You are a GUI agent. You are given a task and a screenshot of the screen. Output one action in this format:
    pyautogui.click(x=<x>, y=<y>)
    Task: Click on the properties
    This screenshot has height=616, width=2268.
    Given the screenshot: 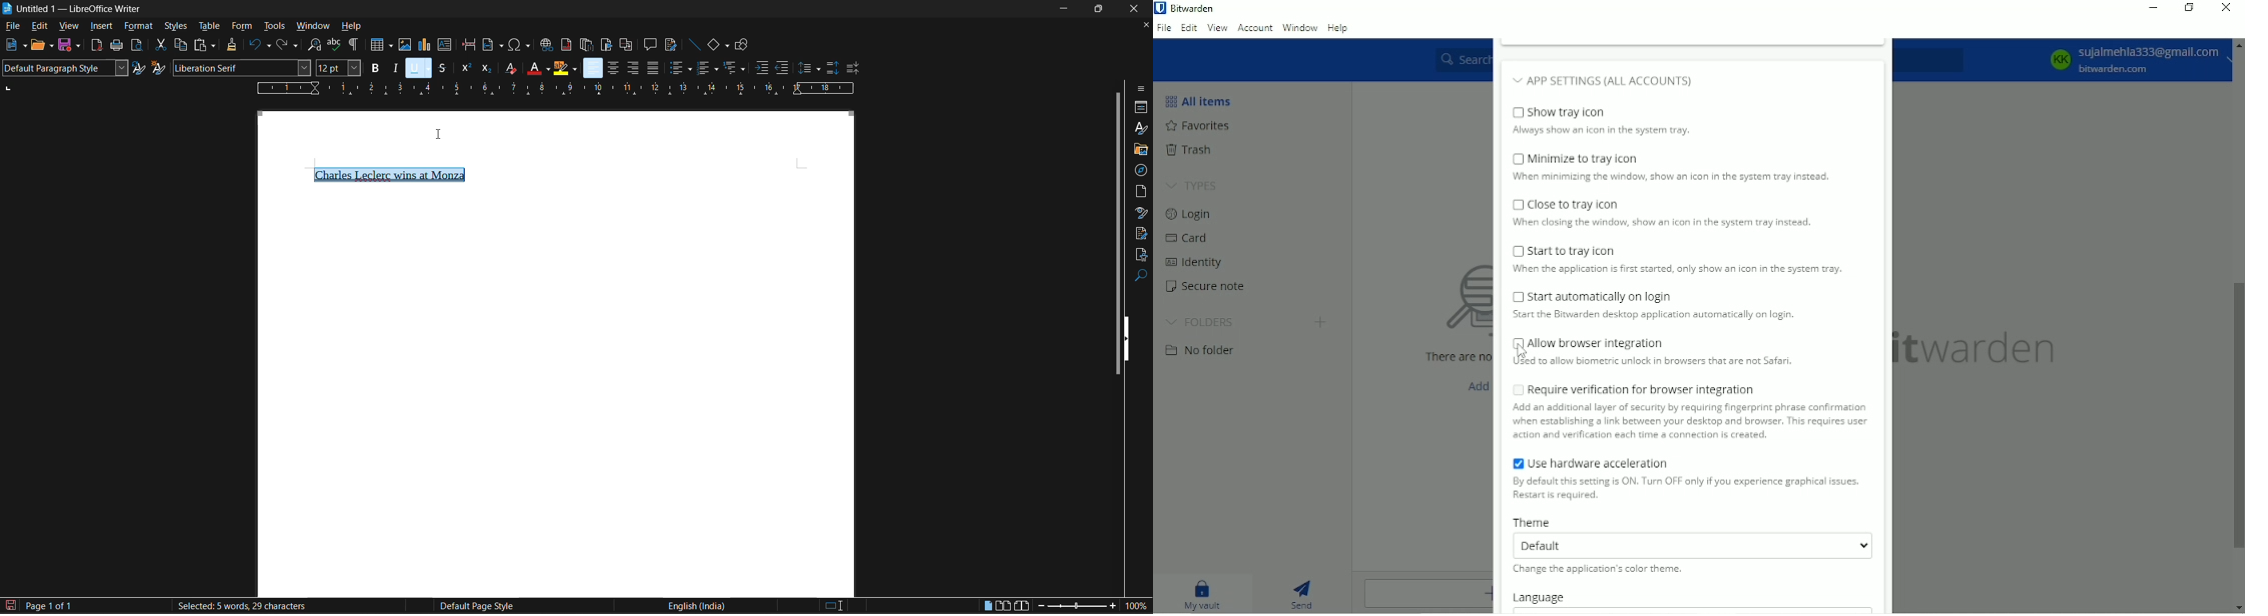 What is the action you would take?
    pyautogui.click(x=1141, y=108)
    